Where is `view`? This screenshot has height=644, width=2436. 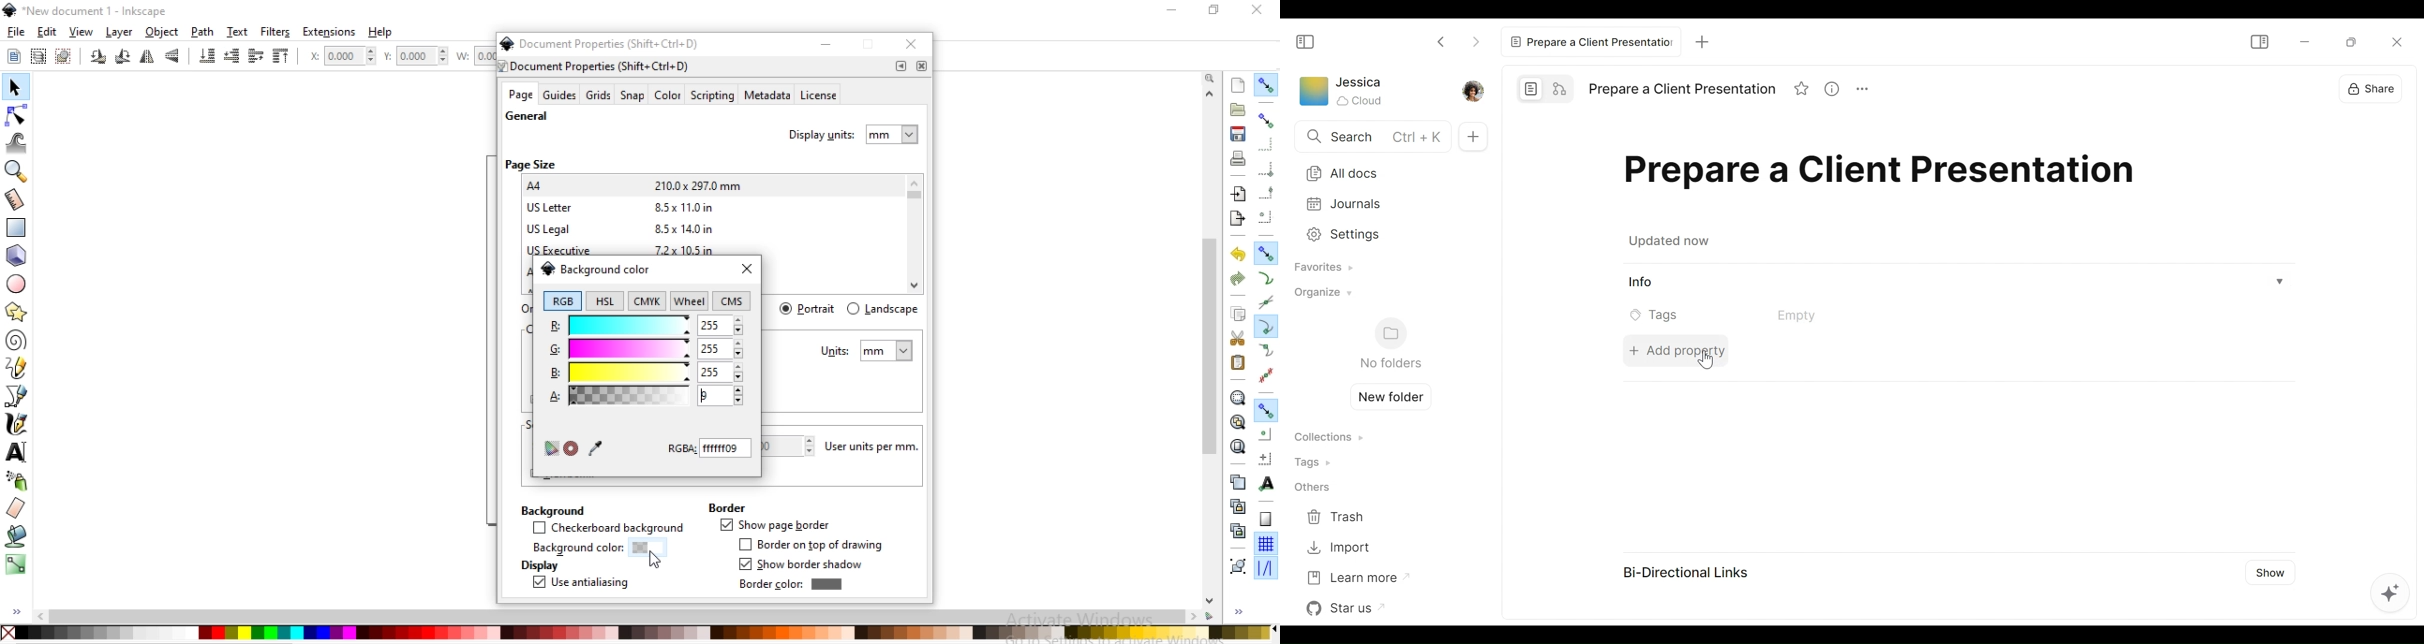 view is located at coordinates (82, 32).